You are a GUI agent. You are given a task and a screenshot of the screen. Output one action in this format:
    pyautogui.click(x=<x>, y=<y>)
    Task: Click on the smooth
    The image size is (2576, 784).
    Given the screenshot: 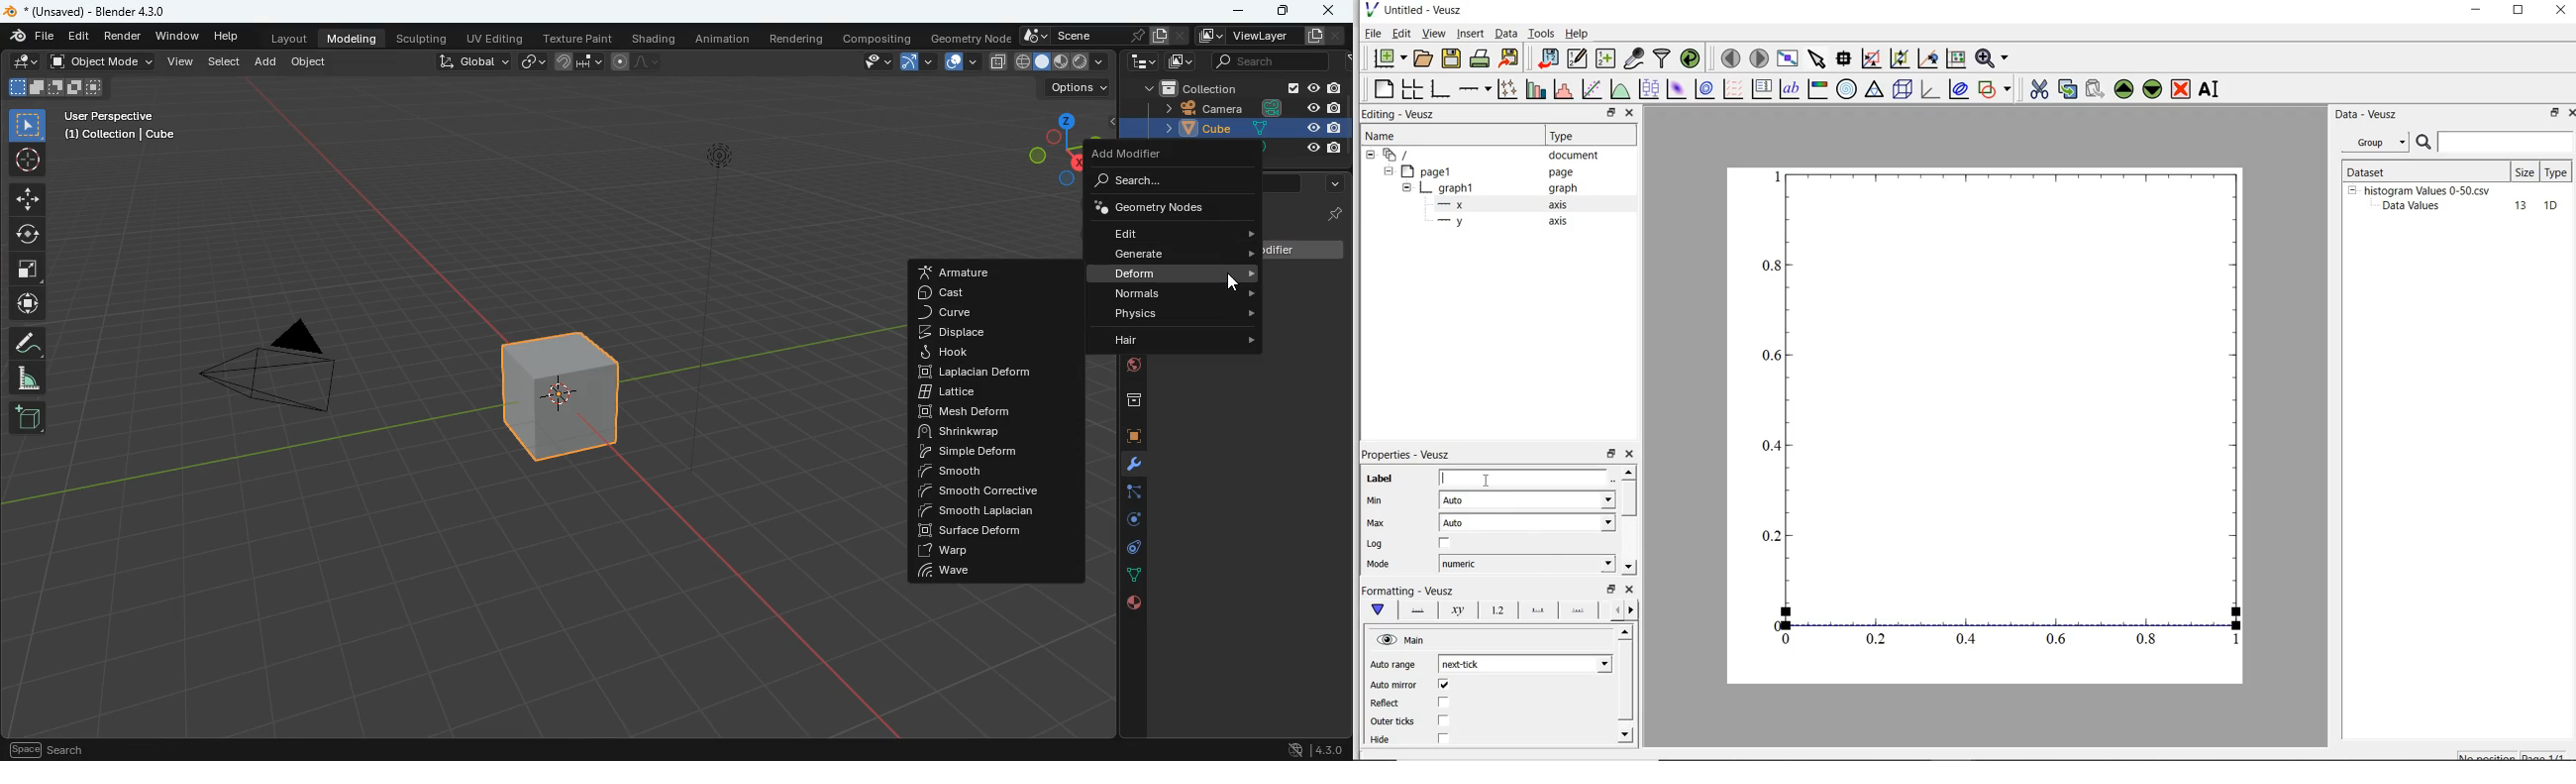 What is the action you would take?
    pyautogui.click(x=987, y=474)
    